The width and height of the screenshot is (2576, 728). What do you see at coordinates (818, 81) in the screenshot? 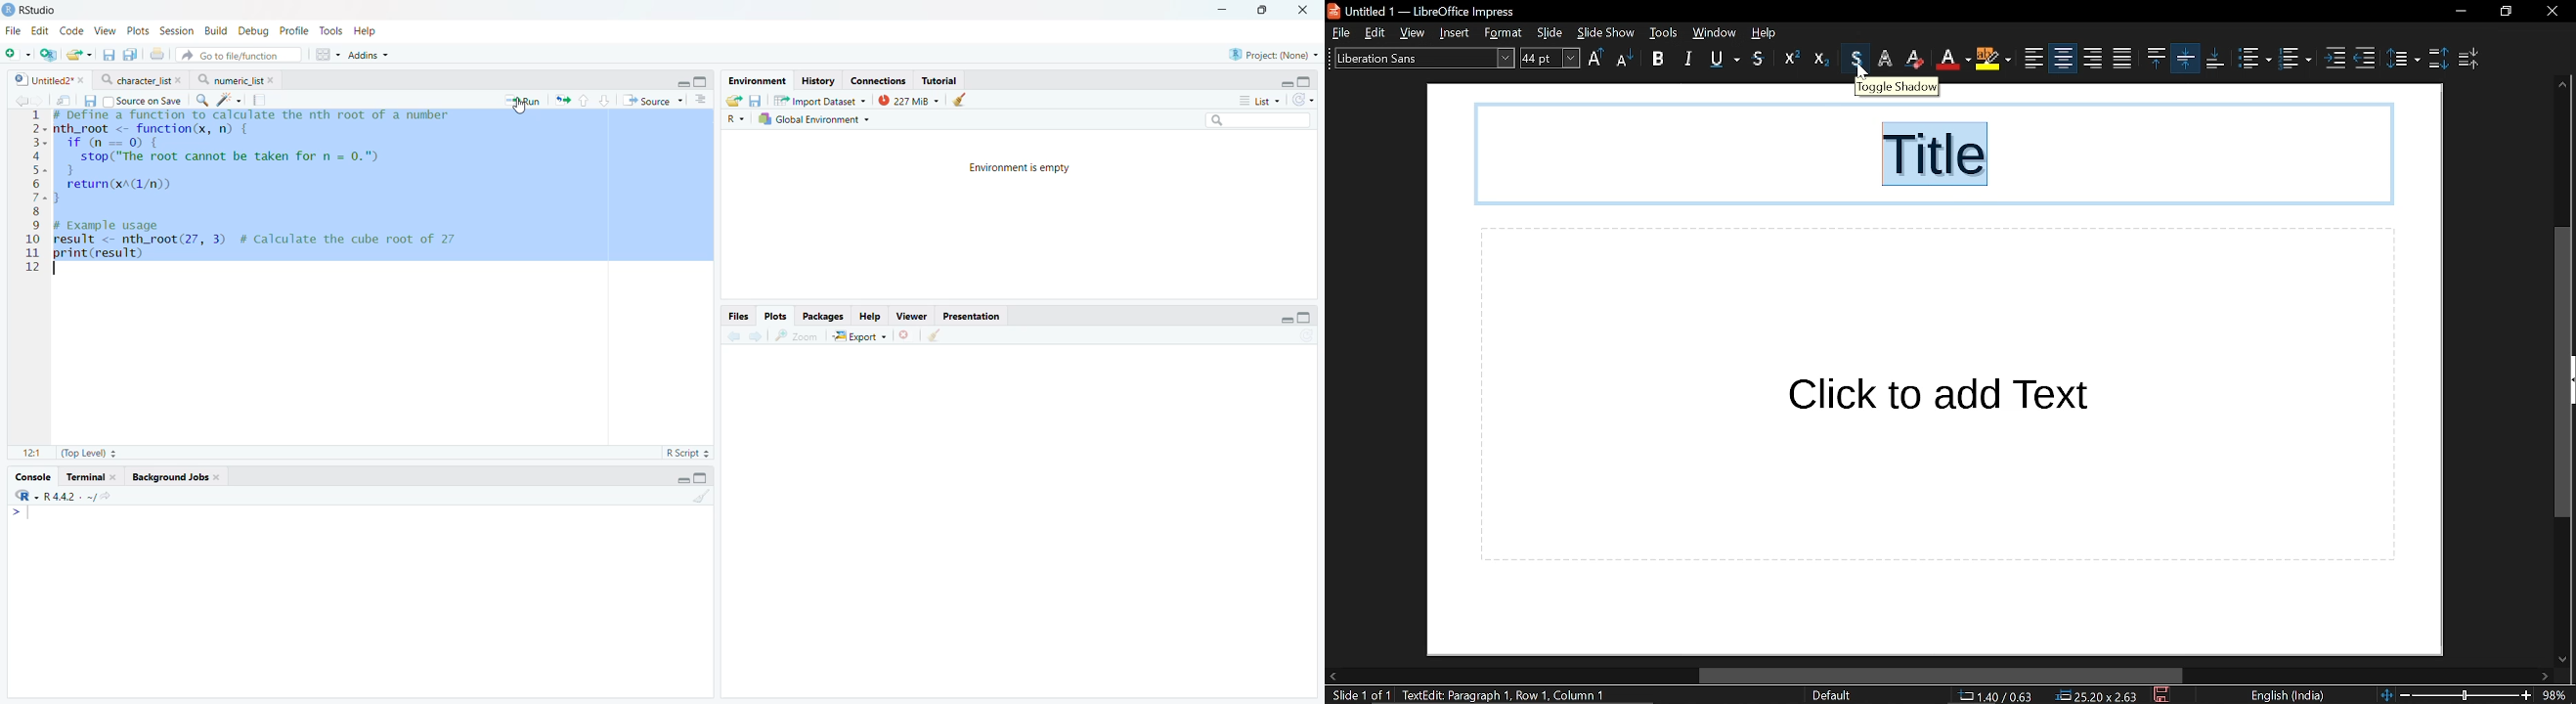
I see `History` at bounding box center [818, 81].